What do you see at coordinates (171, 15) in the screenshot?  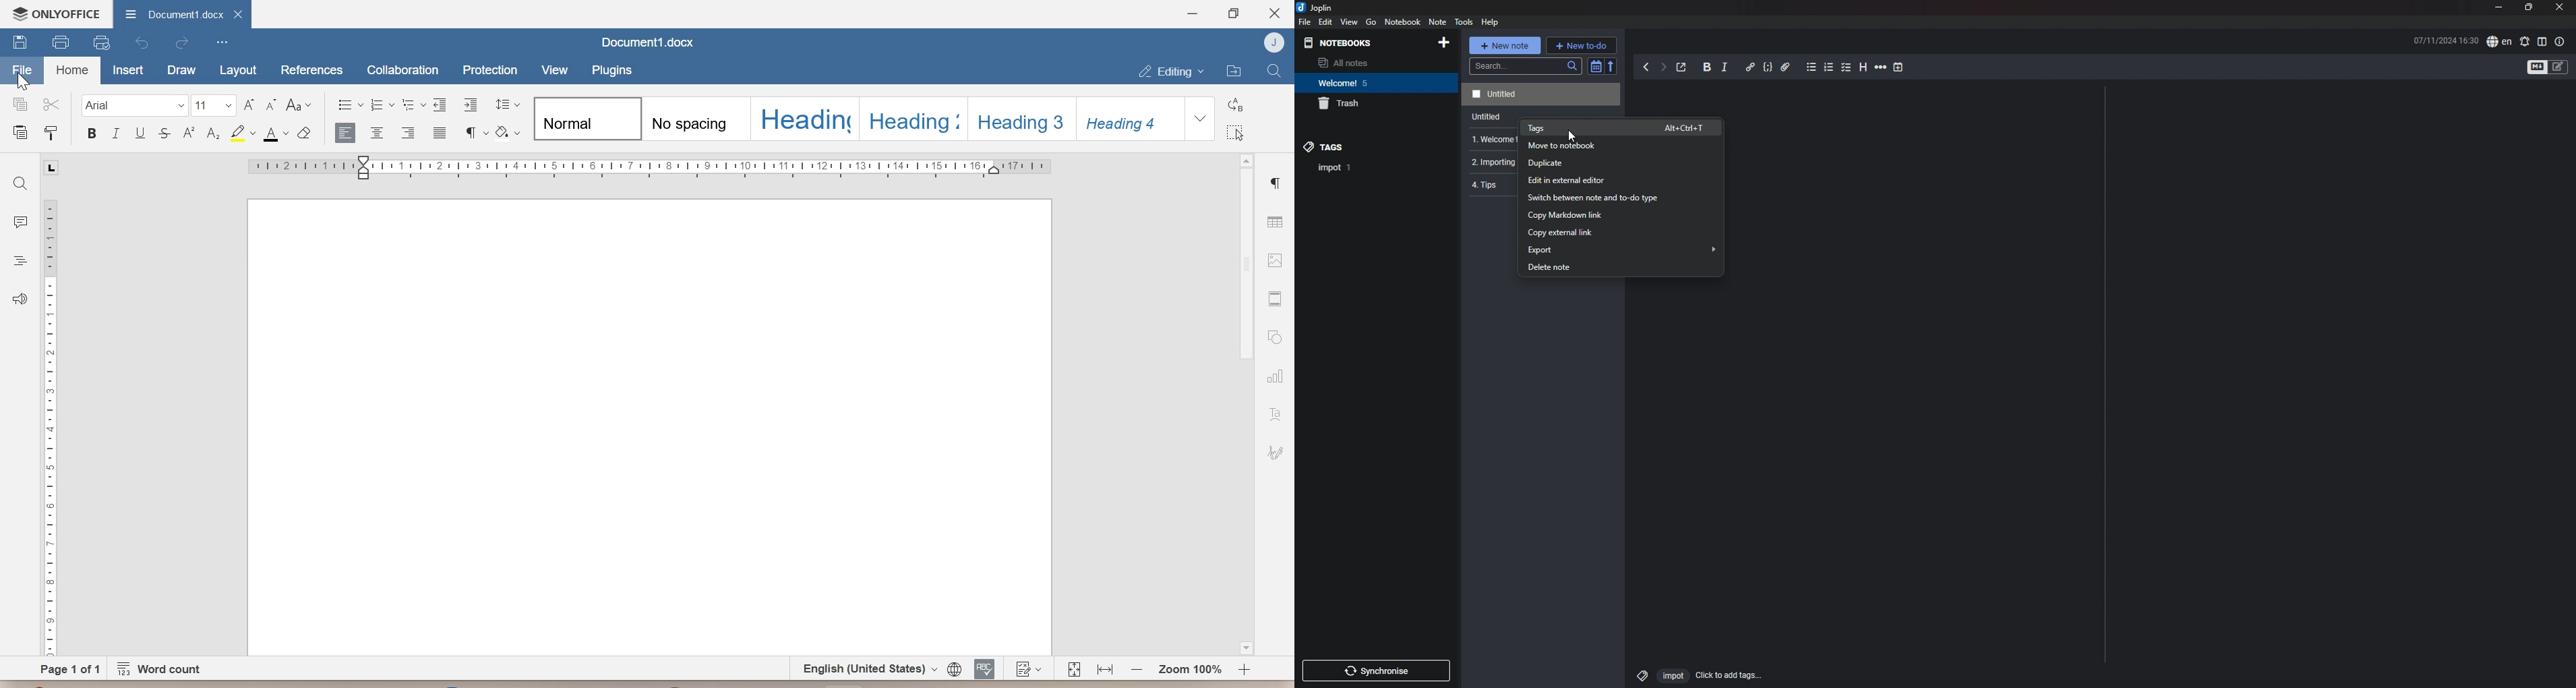 I see `` at bounding box center [171, 15].